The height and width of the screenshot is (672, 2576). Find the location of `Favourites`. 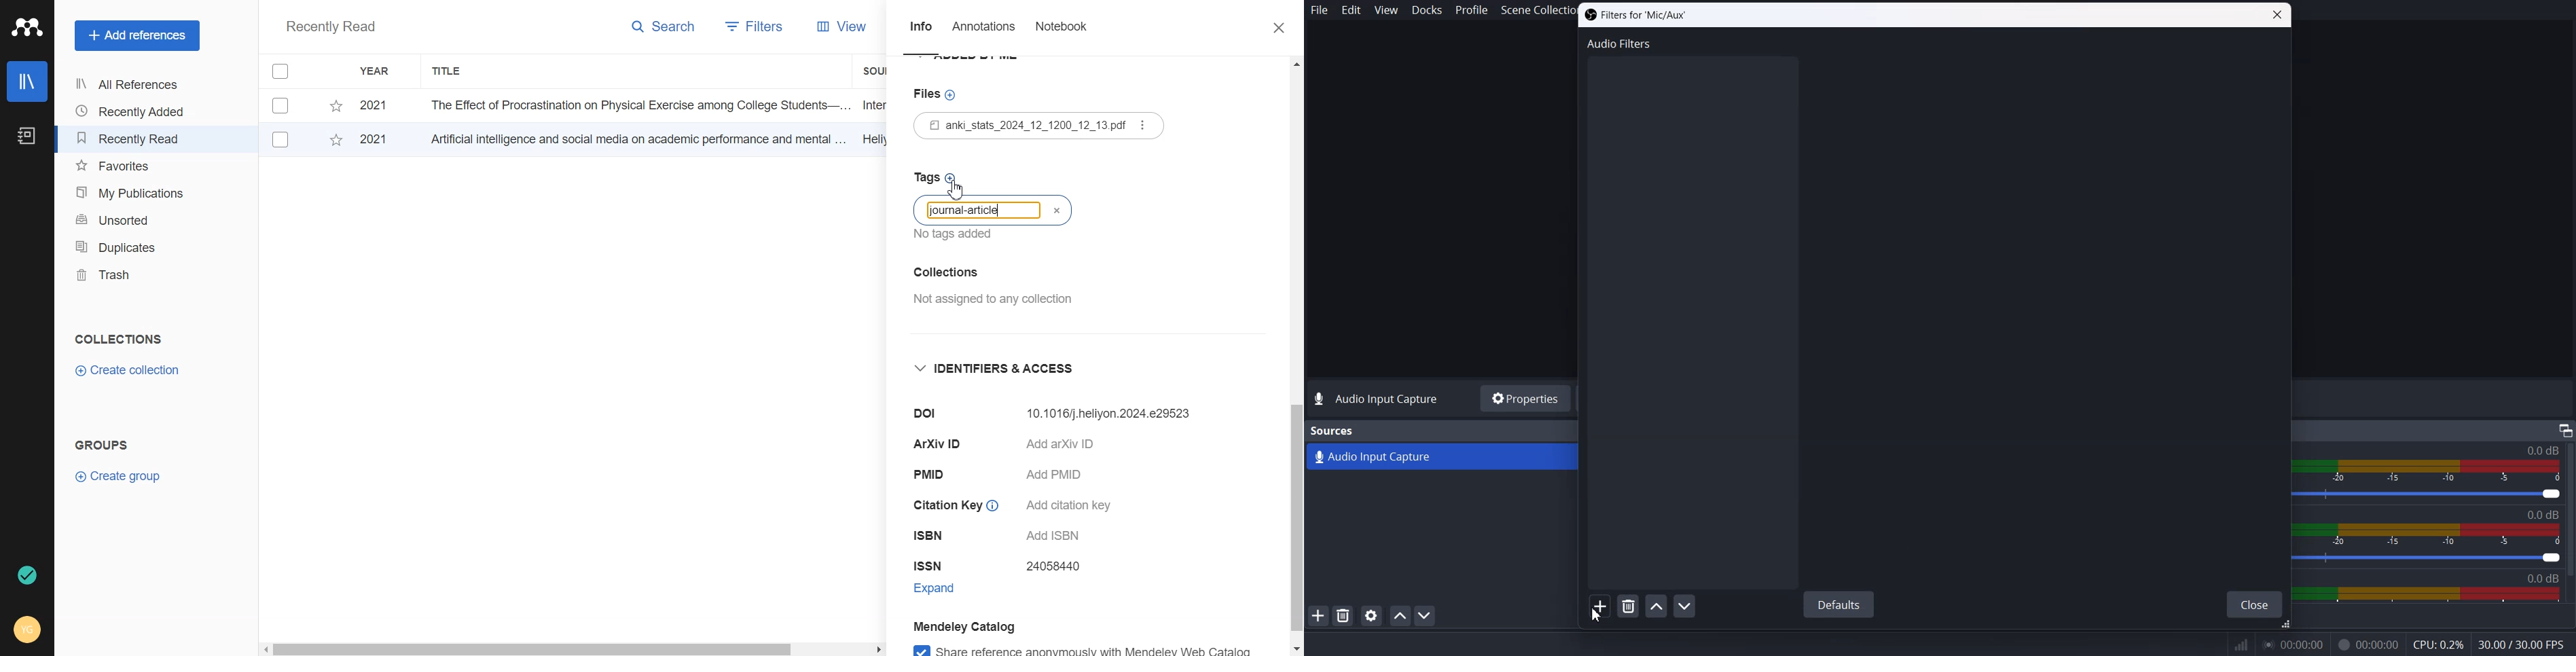

Favourites is located at coordinates (134, 166).